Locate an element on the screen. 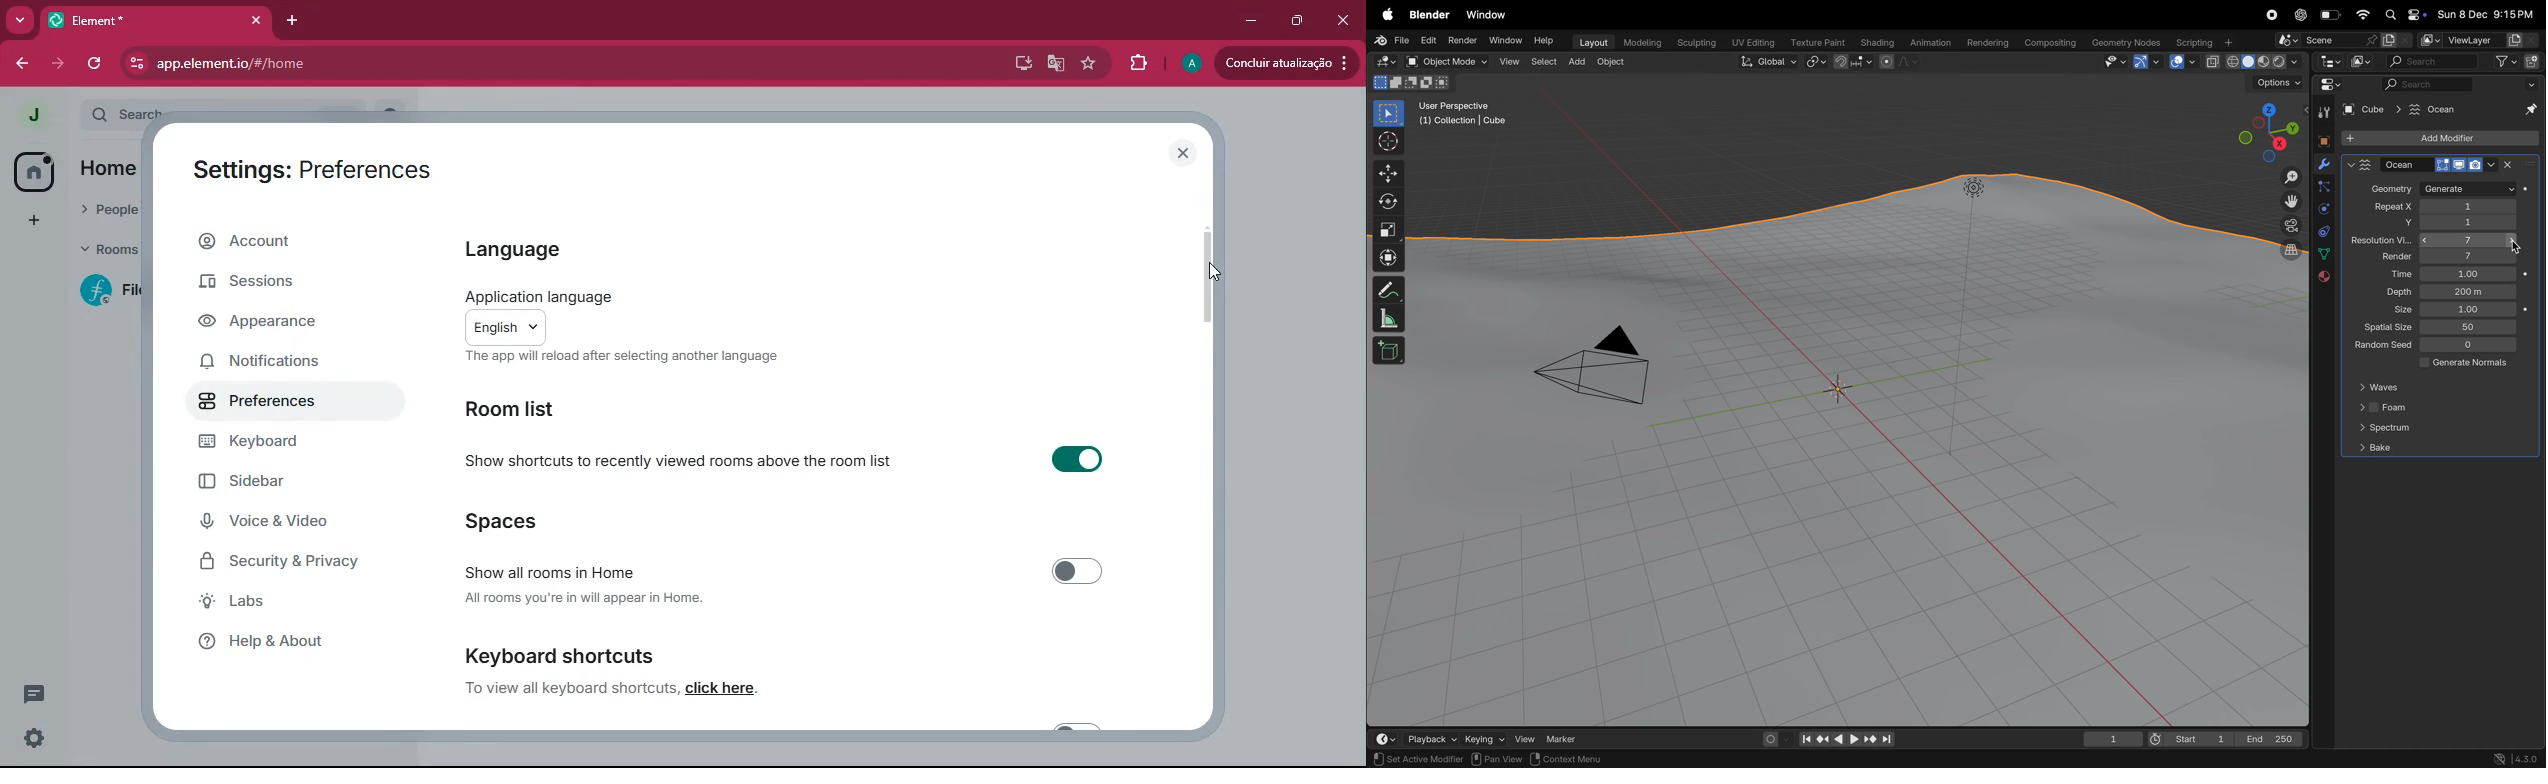  close is located at coordinates (1185, 154).